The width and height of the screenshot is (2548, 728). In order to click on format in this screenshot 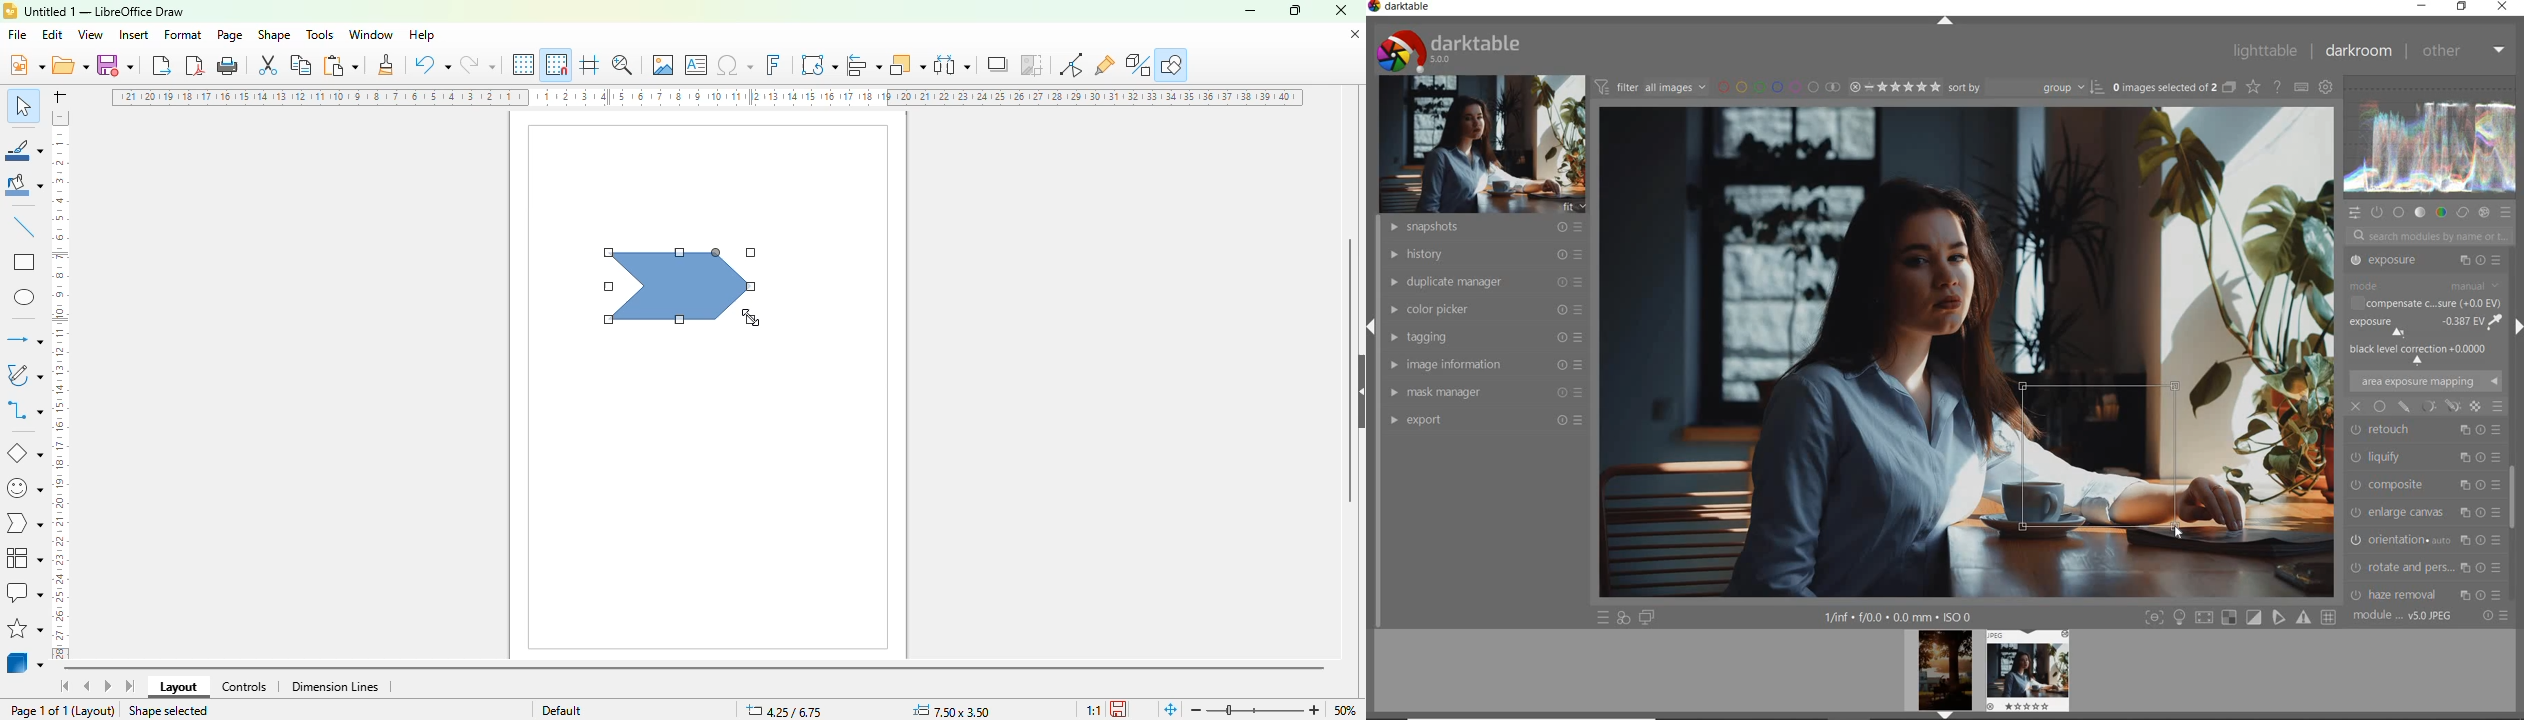, I will do `click(184, 34)`.